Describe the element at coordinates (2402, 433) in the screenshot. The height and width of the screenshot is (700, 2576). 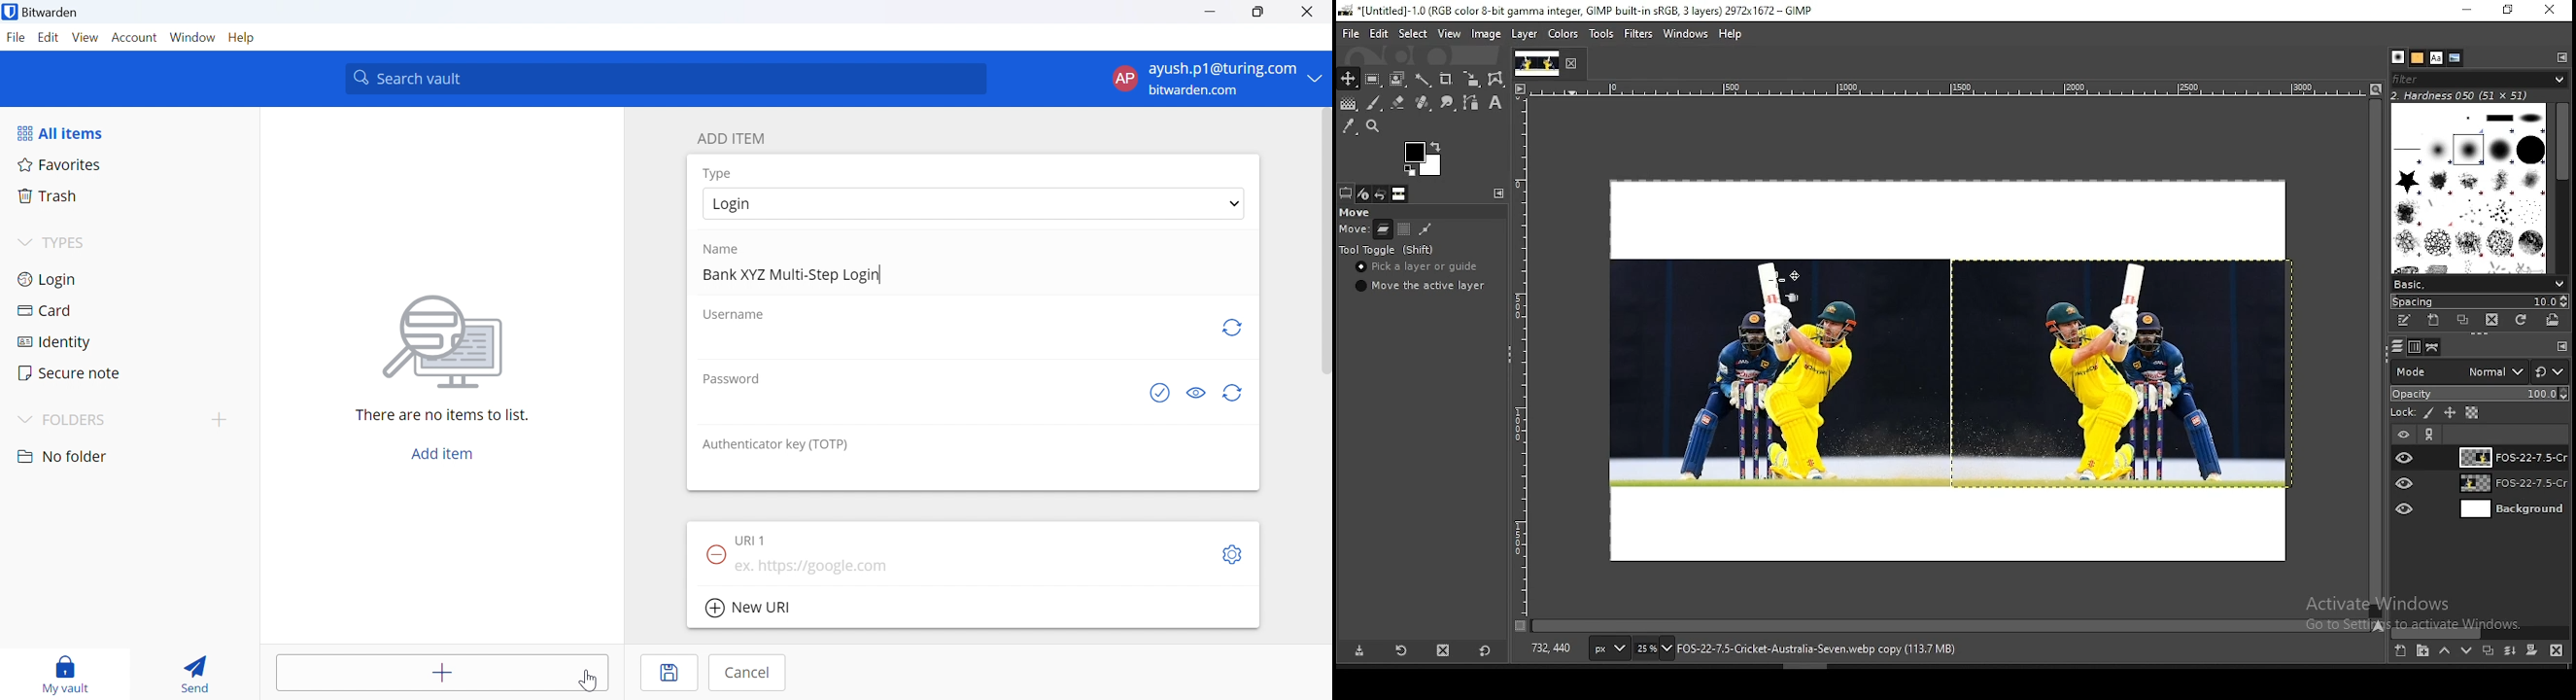
I see `layer visibility on/off` at that location.